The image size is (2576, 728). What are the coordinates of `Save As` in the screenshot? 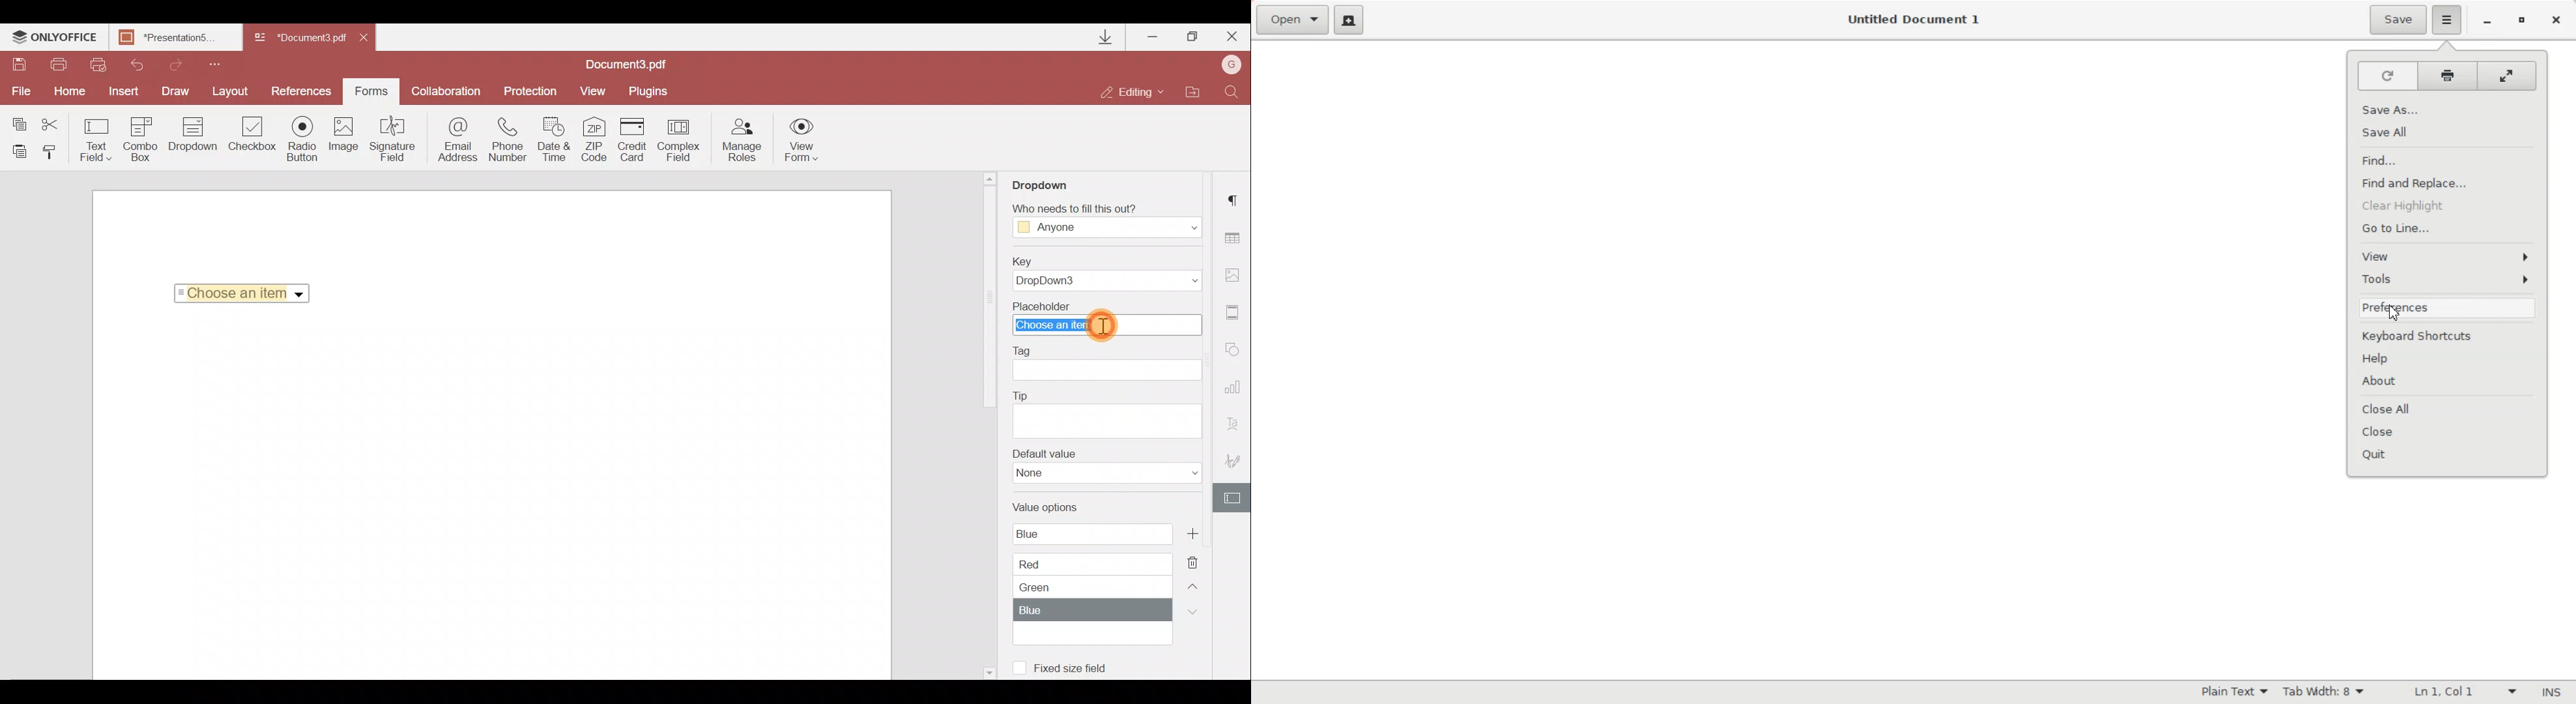 It's located at (2447, 110).